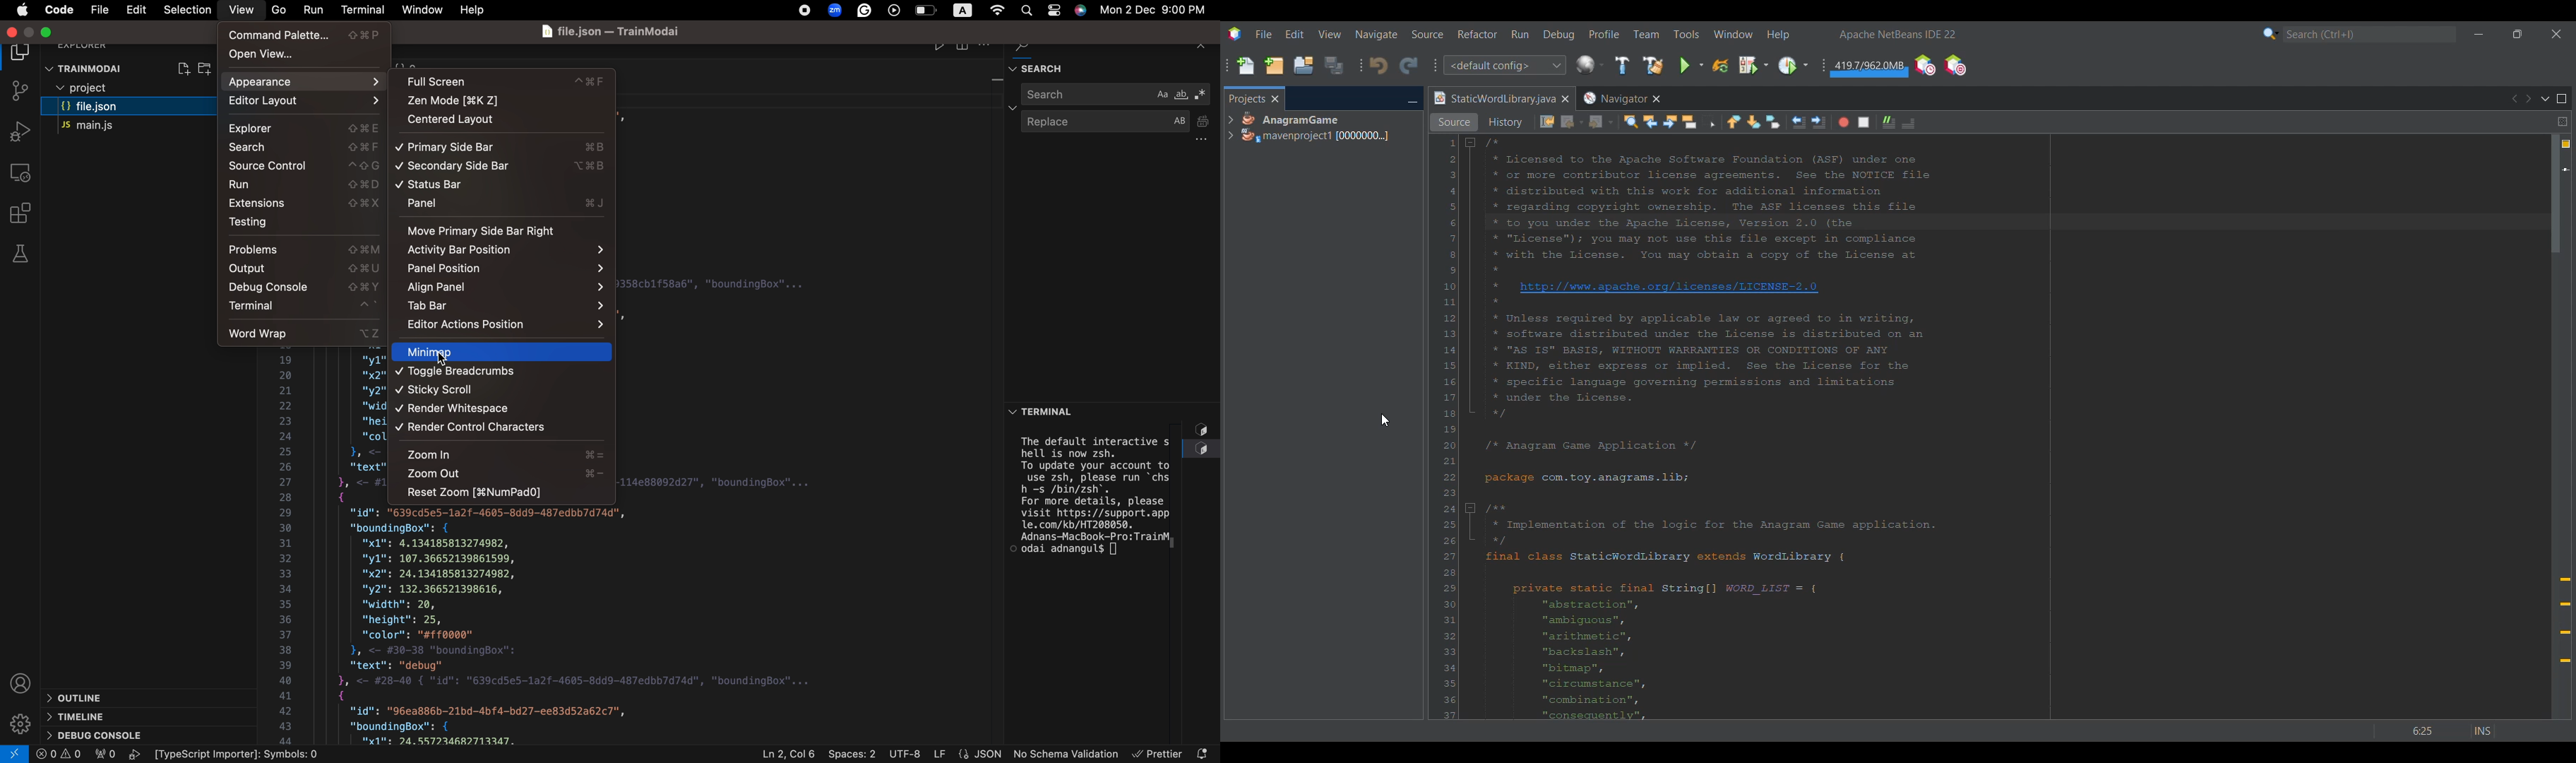  I want to click on zen mode, so click(501, 99).